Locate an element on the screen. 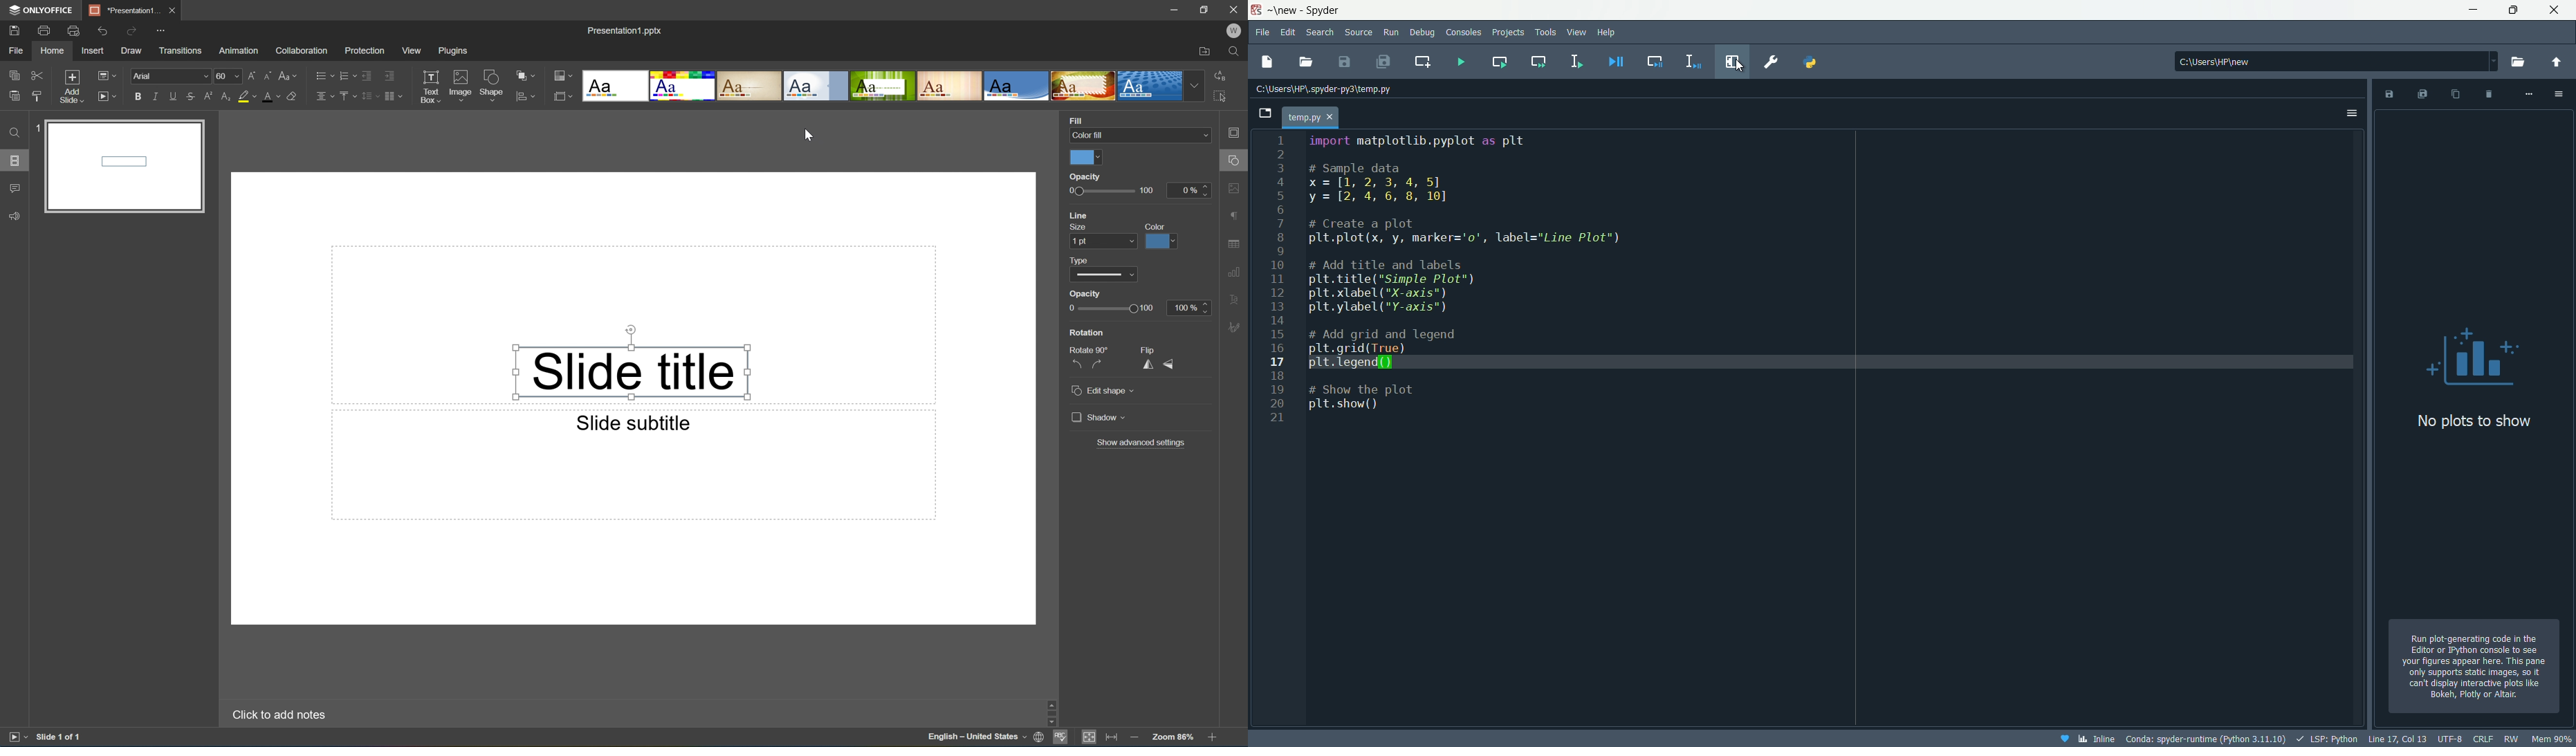 Image resolution: width=2576 pixels, height=756 pixels. view is located at coordinates (1577, 33).